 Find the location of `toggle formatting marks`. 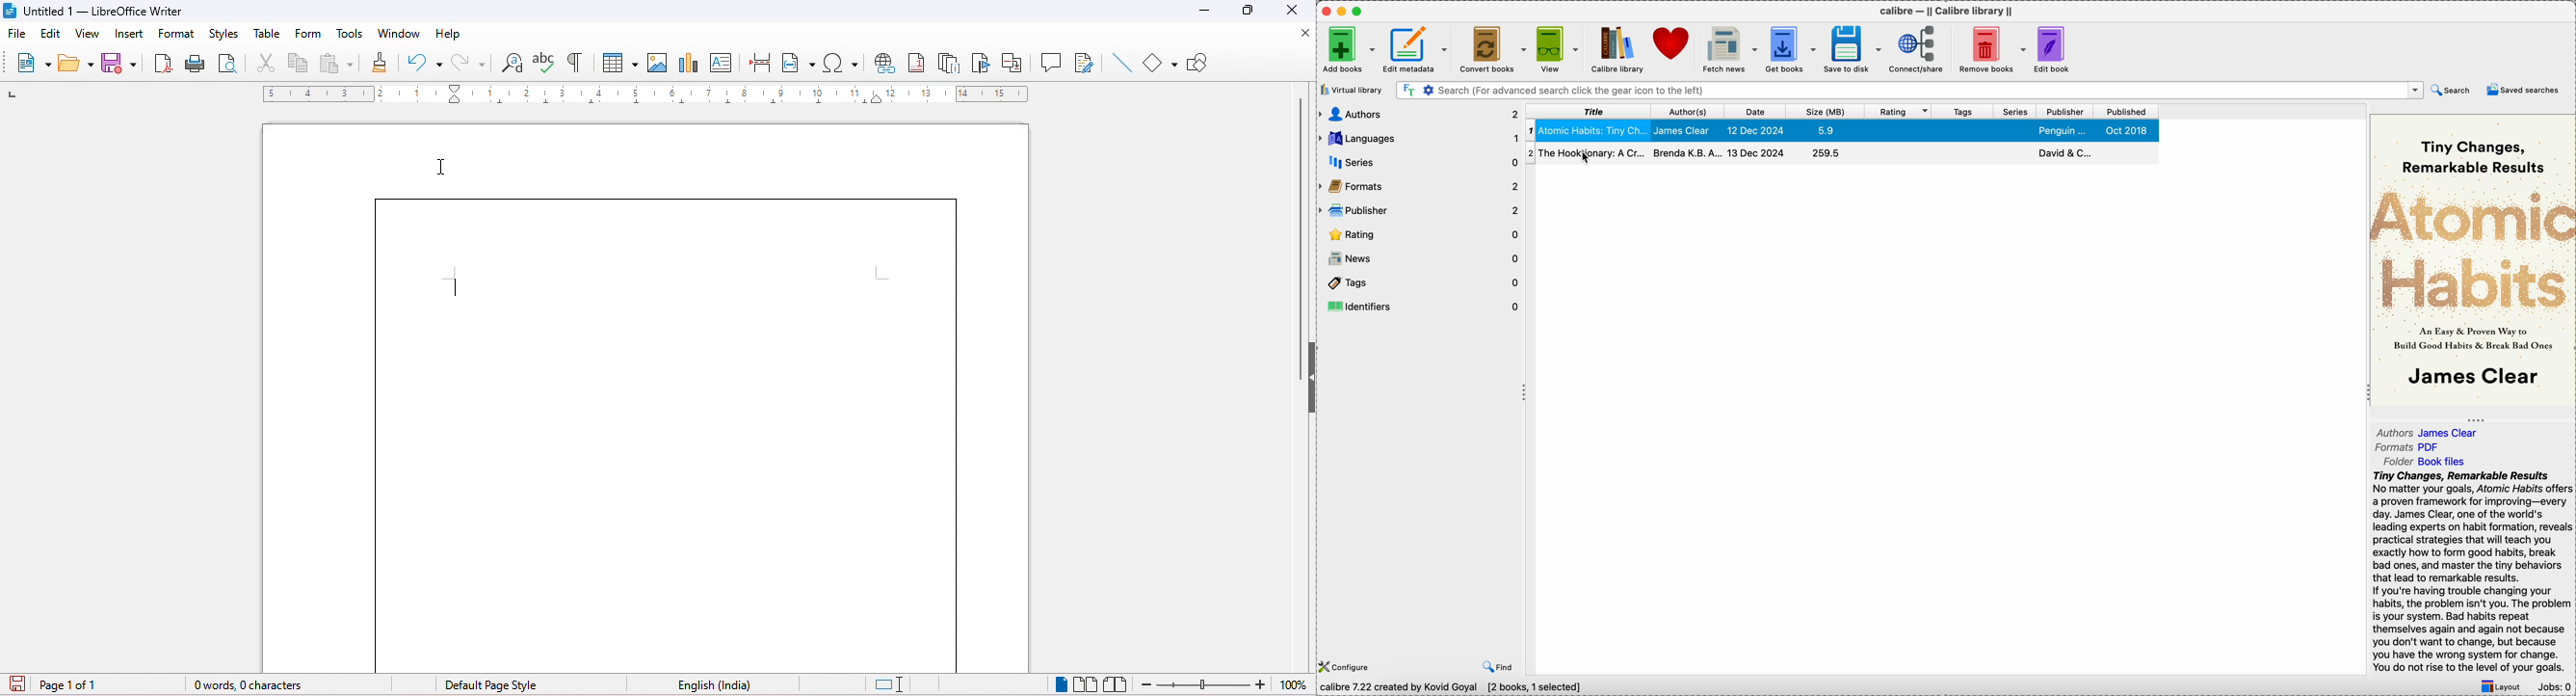

toggle formatting marks is located at coordinates (574, 61).